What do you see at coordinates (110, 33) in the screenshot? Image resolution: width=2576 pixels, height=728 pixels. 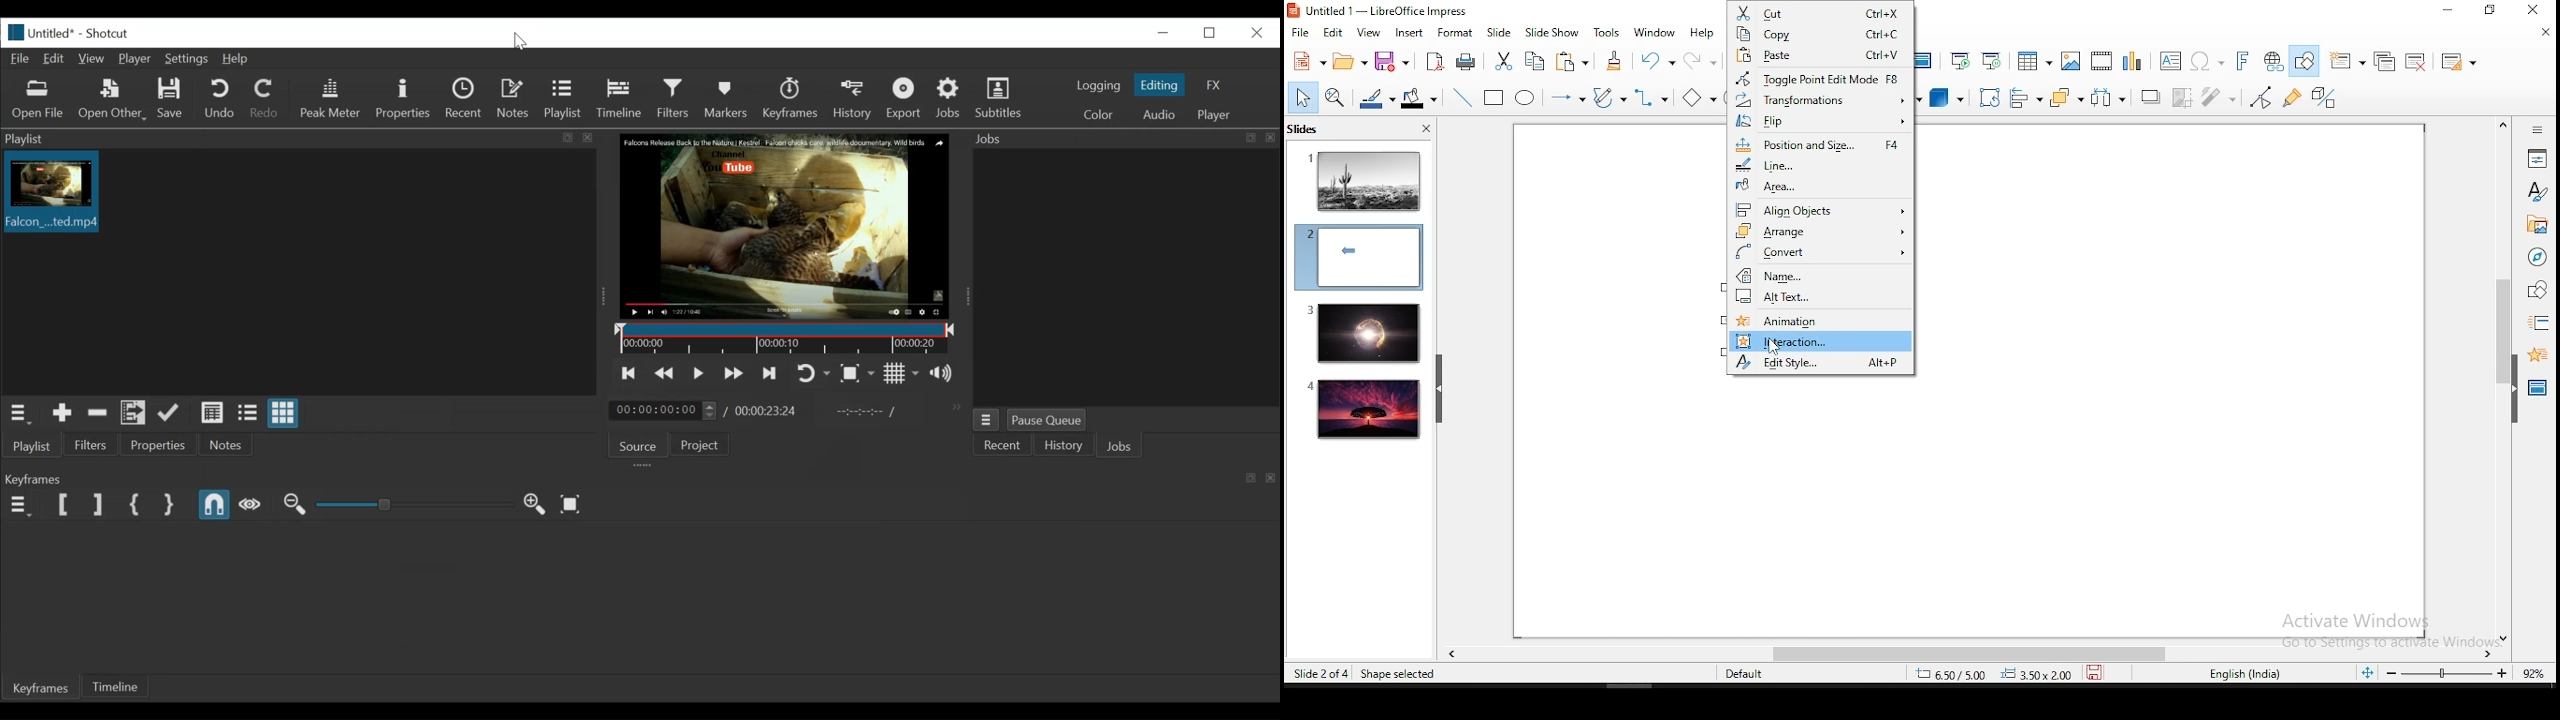 I see `Shotxcut` at bounding box center [110, 33].